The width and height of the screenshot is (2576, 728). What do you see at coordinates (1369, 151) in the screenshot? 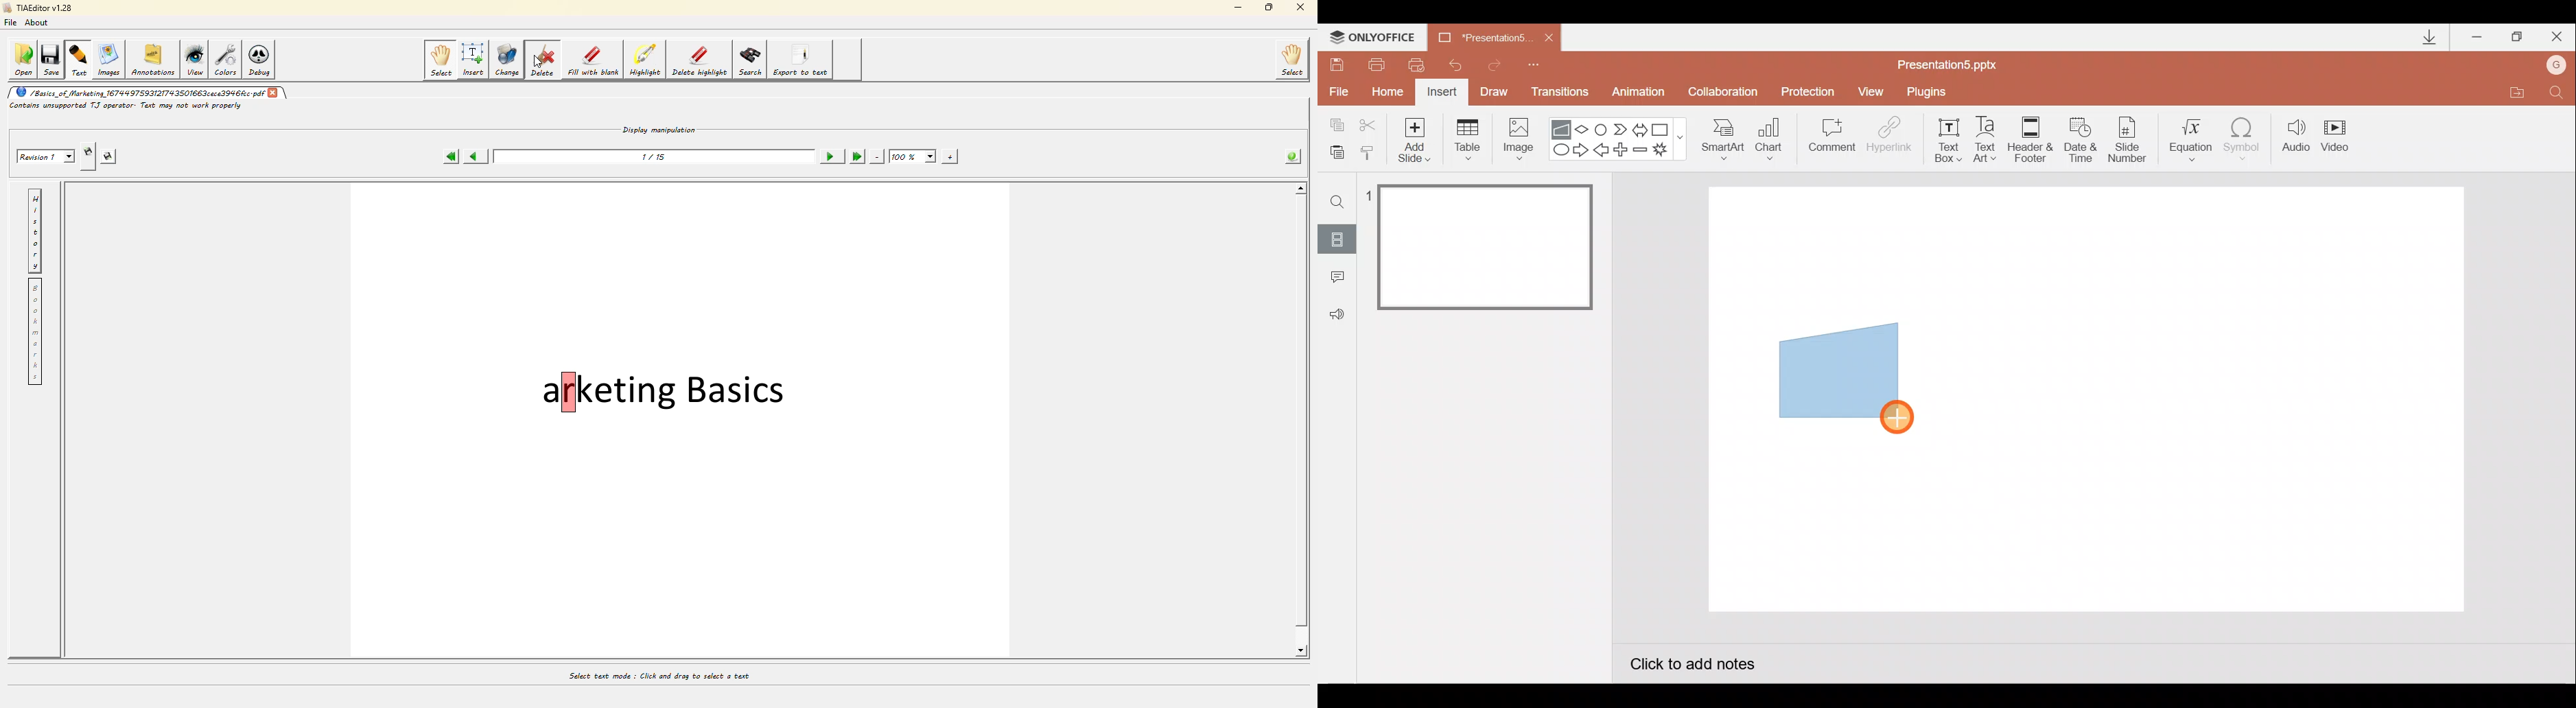
I see `Copy style` at bounding box center [1369, 151].